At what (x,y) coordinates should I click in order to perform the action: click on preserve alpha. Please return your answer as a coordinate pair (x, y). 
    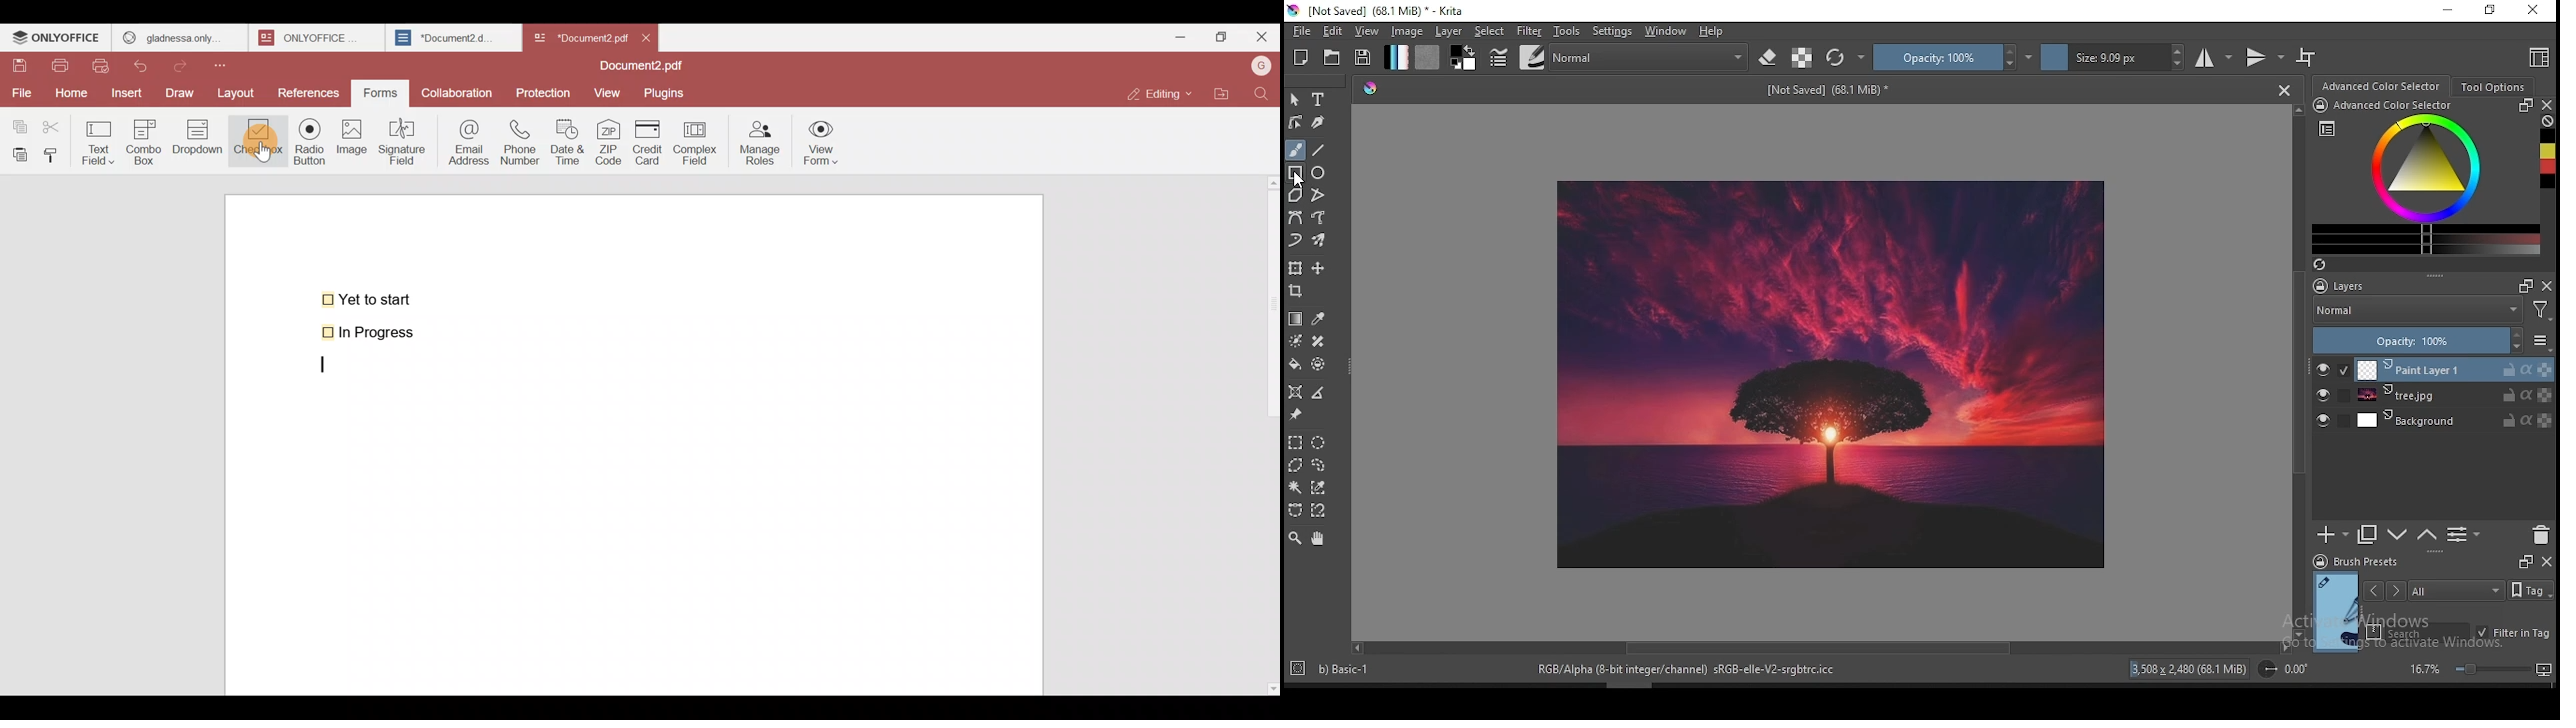
    Looking at the image, I should click on (1802, 58).